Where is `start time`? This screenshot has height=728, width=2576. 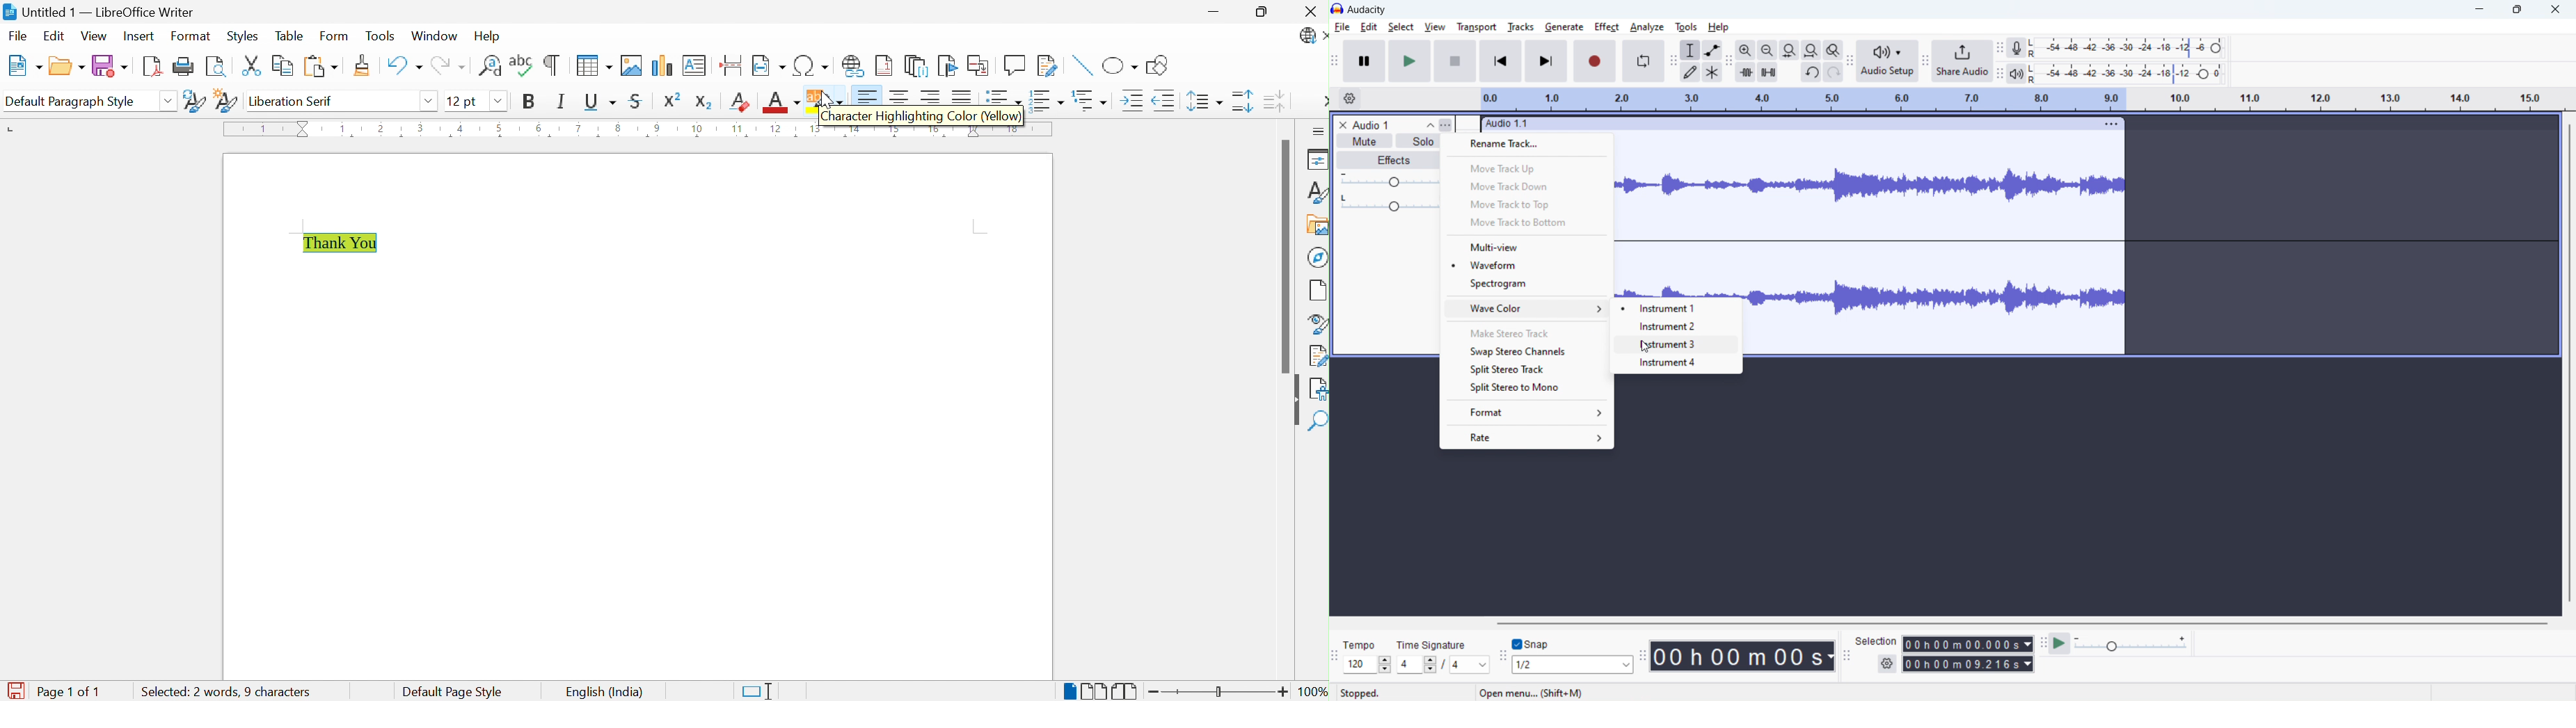
start time is located at coordinates (1967, 645).